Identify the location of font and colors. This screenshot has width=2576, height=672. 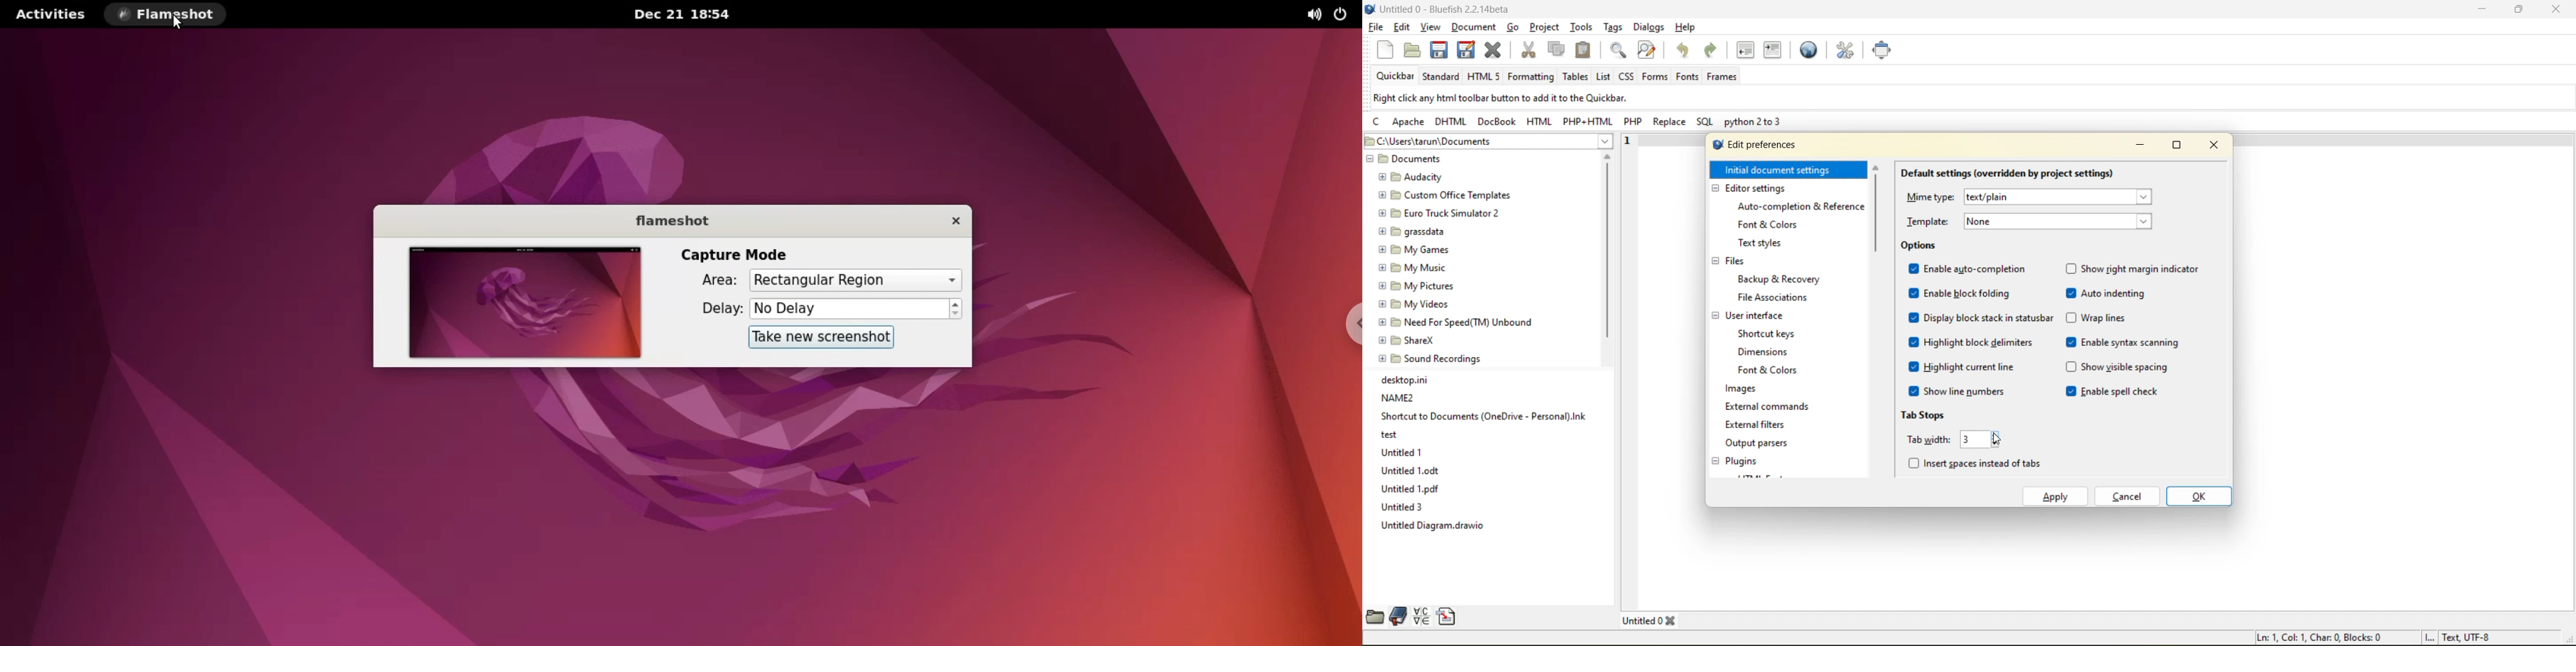
(1771, 370).